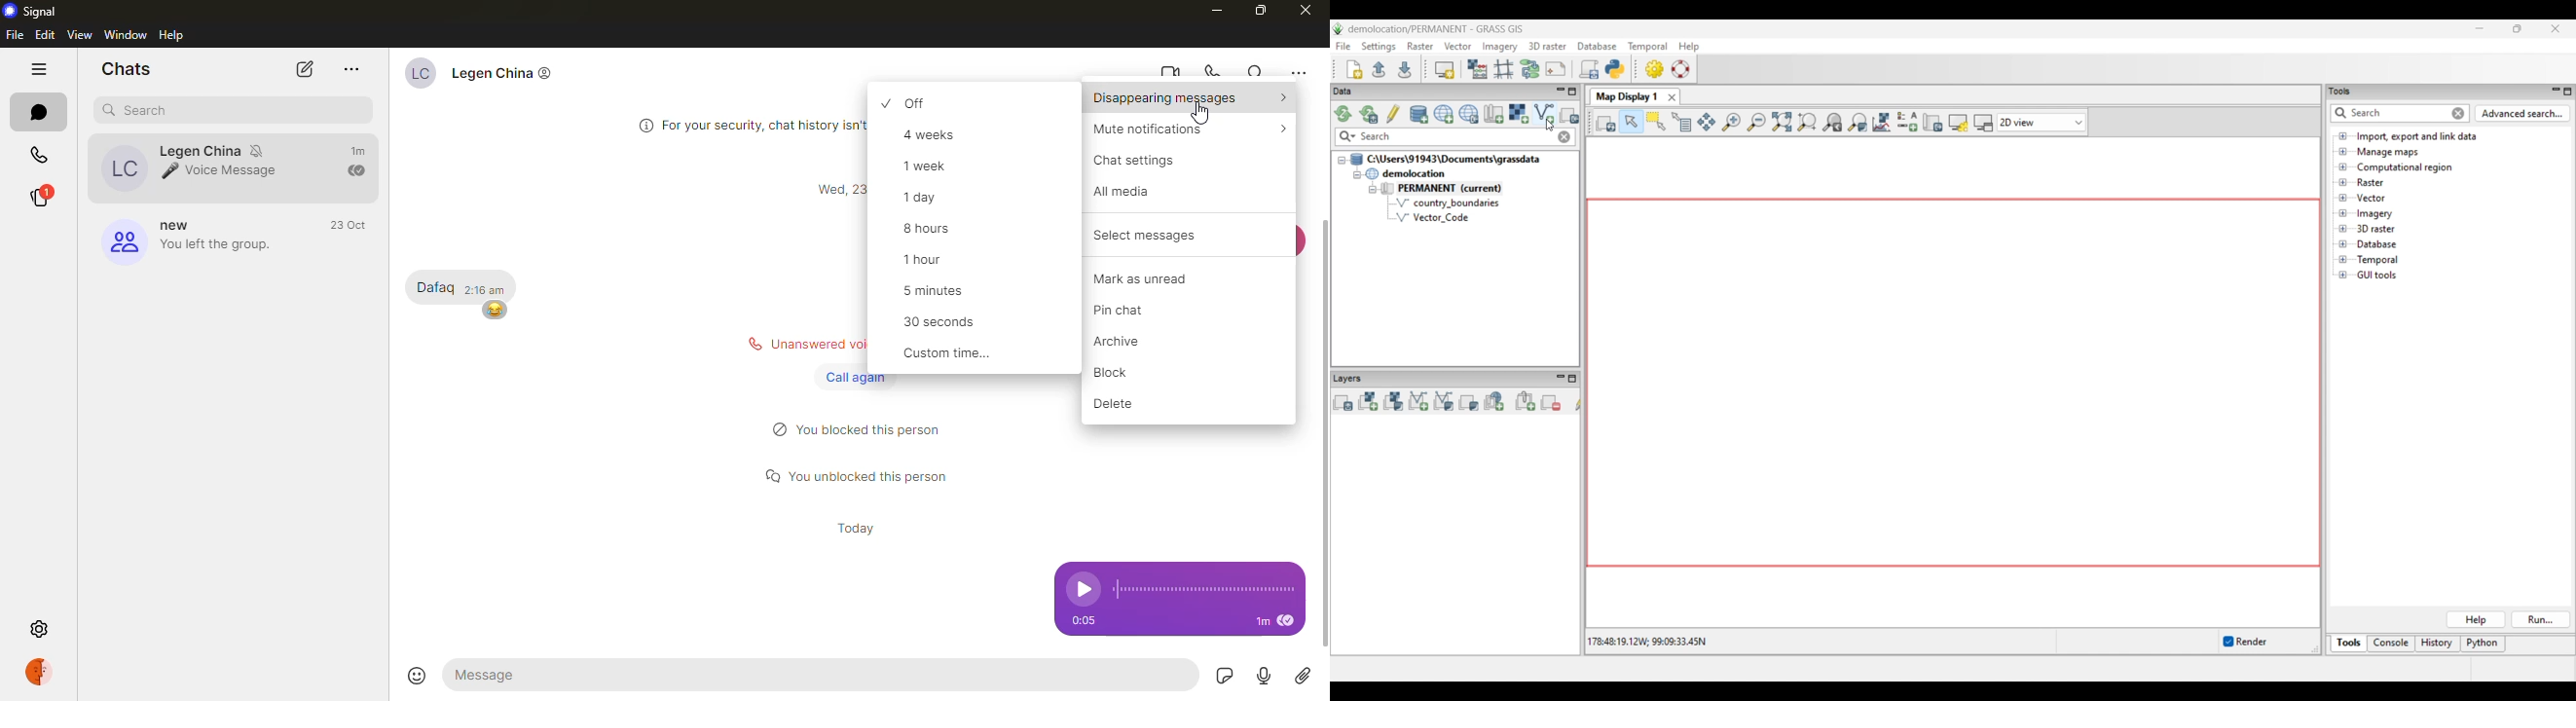 This screenshot has height=728, width=2576. What do you see at coordinates (1123, 373) in the screenshot?
I see `block` at bounding box center [1123, 373].